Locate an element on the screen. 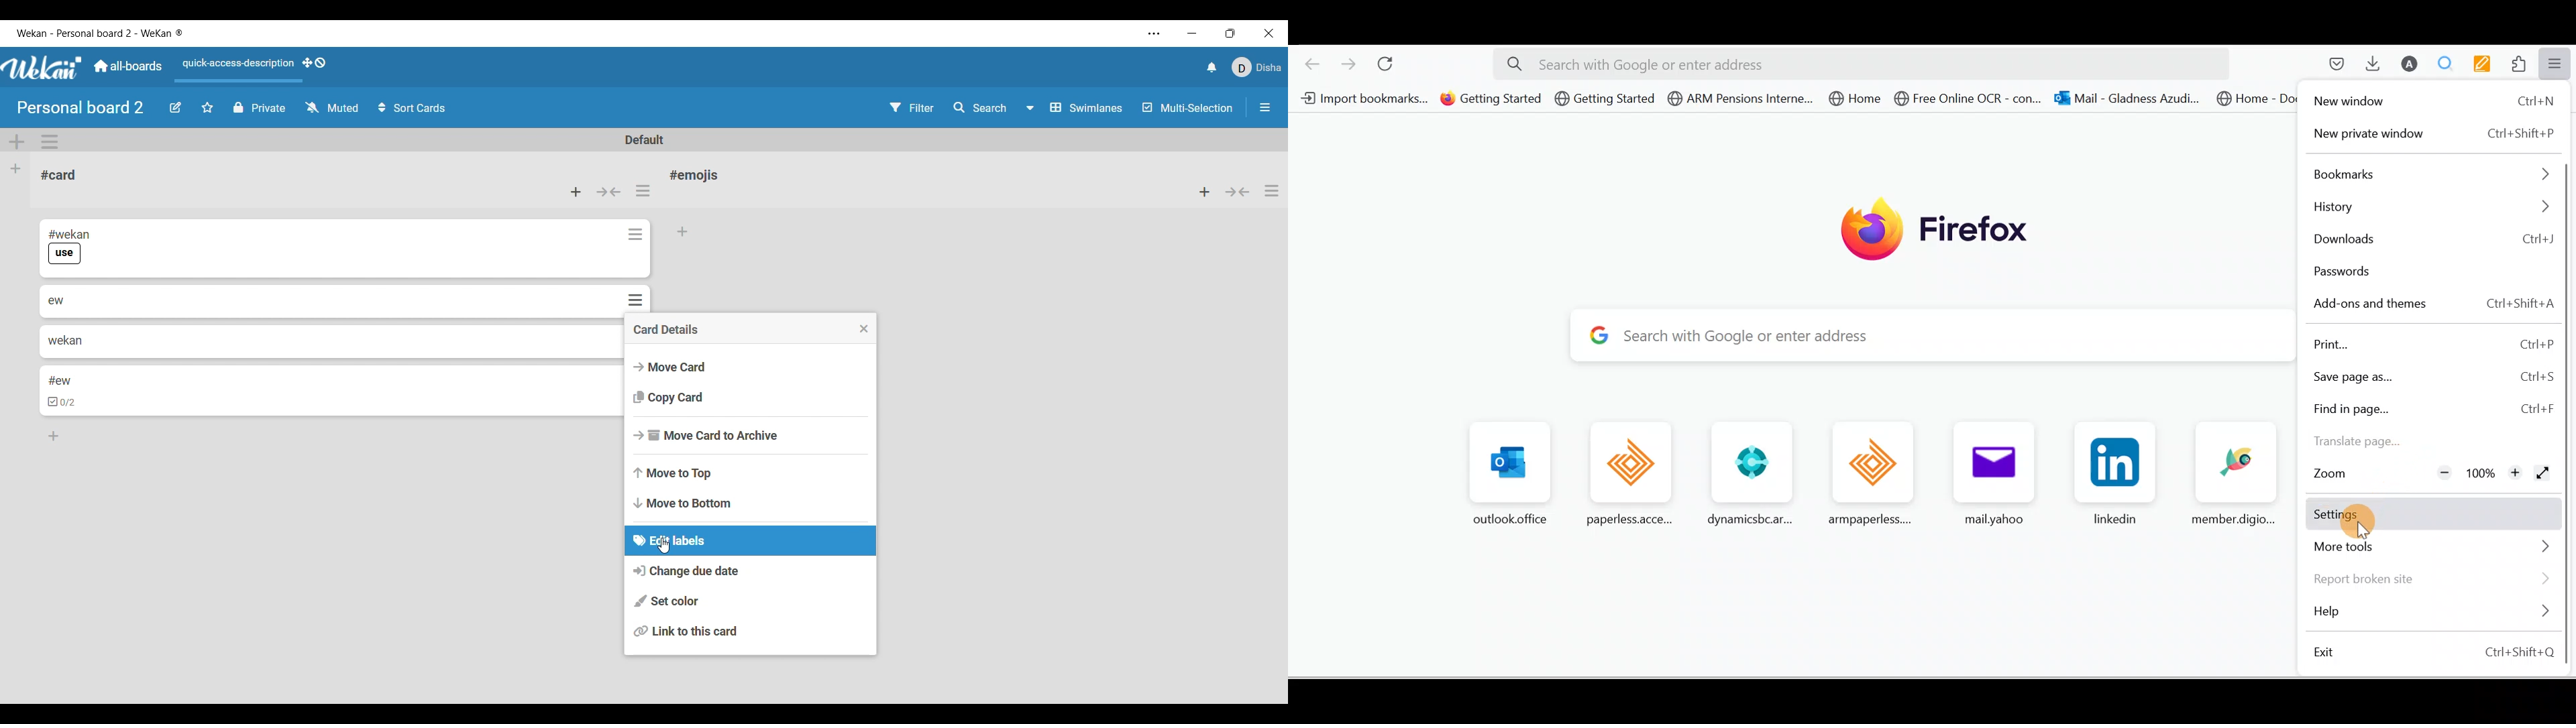 The width and height of the screenshot is (2576, 728). Exit  Ctrl+Shift+Q is located at coordinates (2436, 652).